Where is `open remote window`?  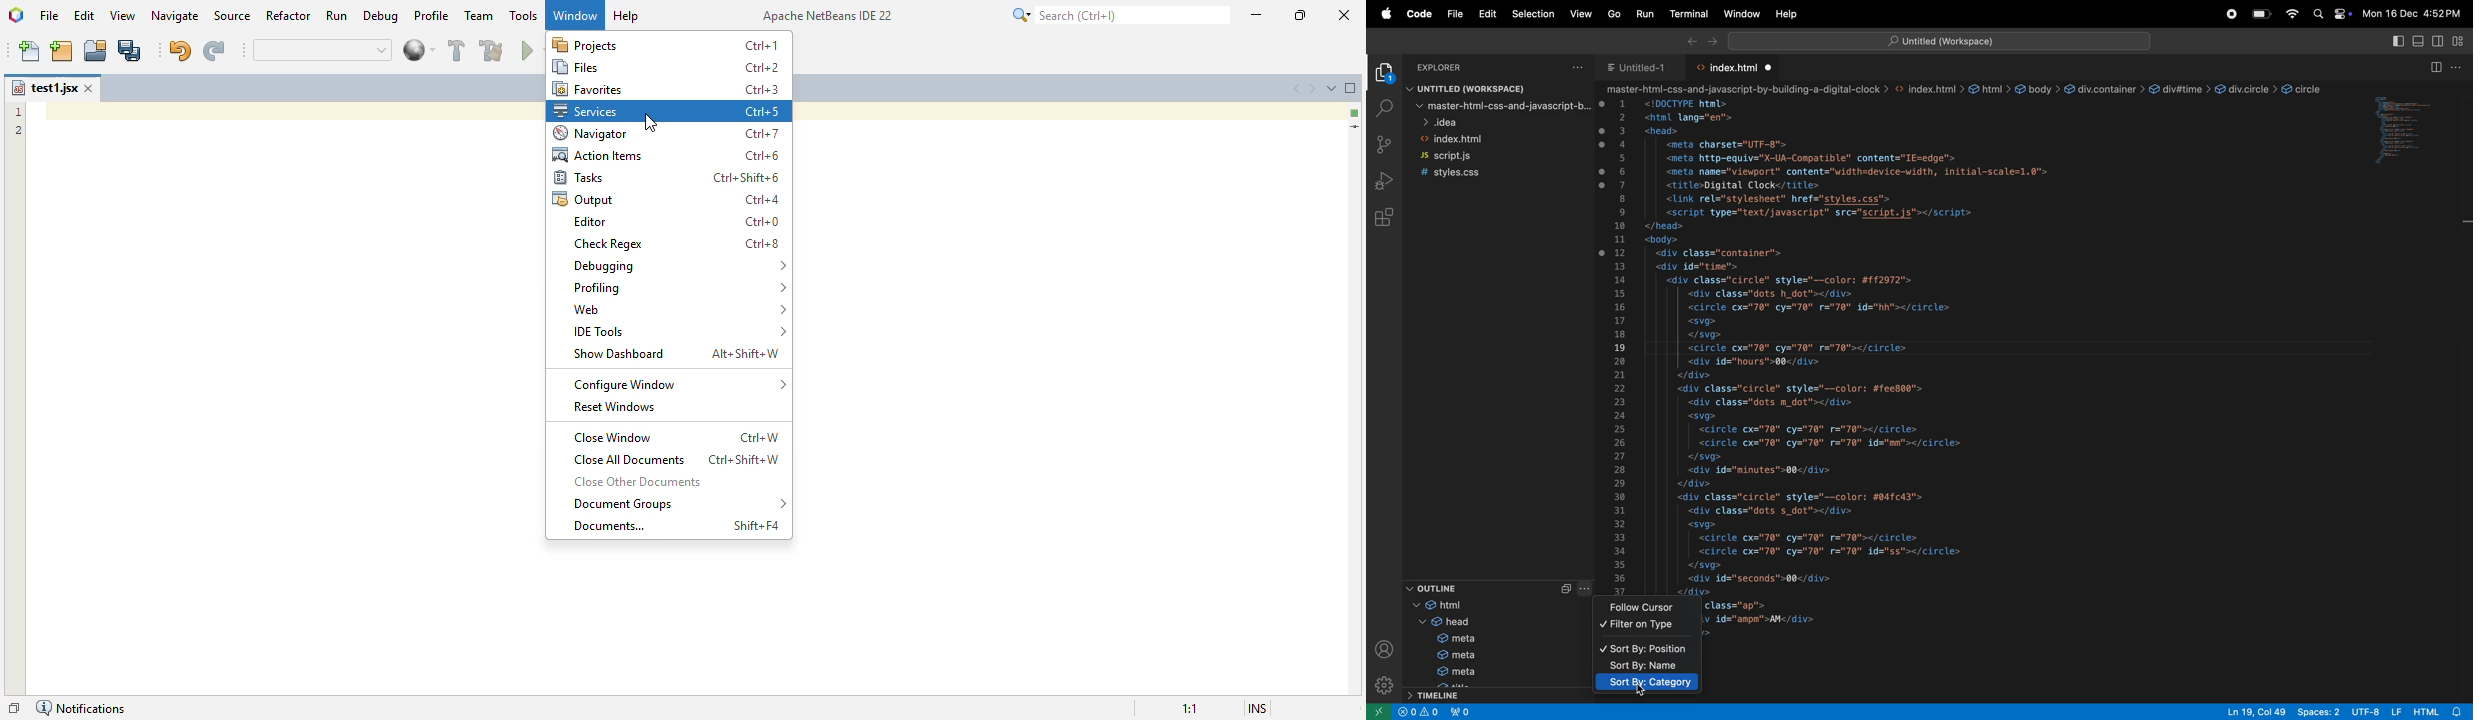 open remote window is located at coordinates (1381, 711).